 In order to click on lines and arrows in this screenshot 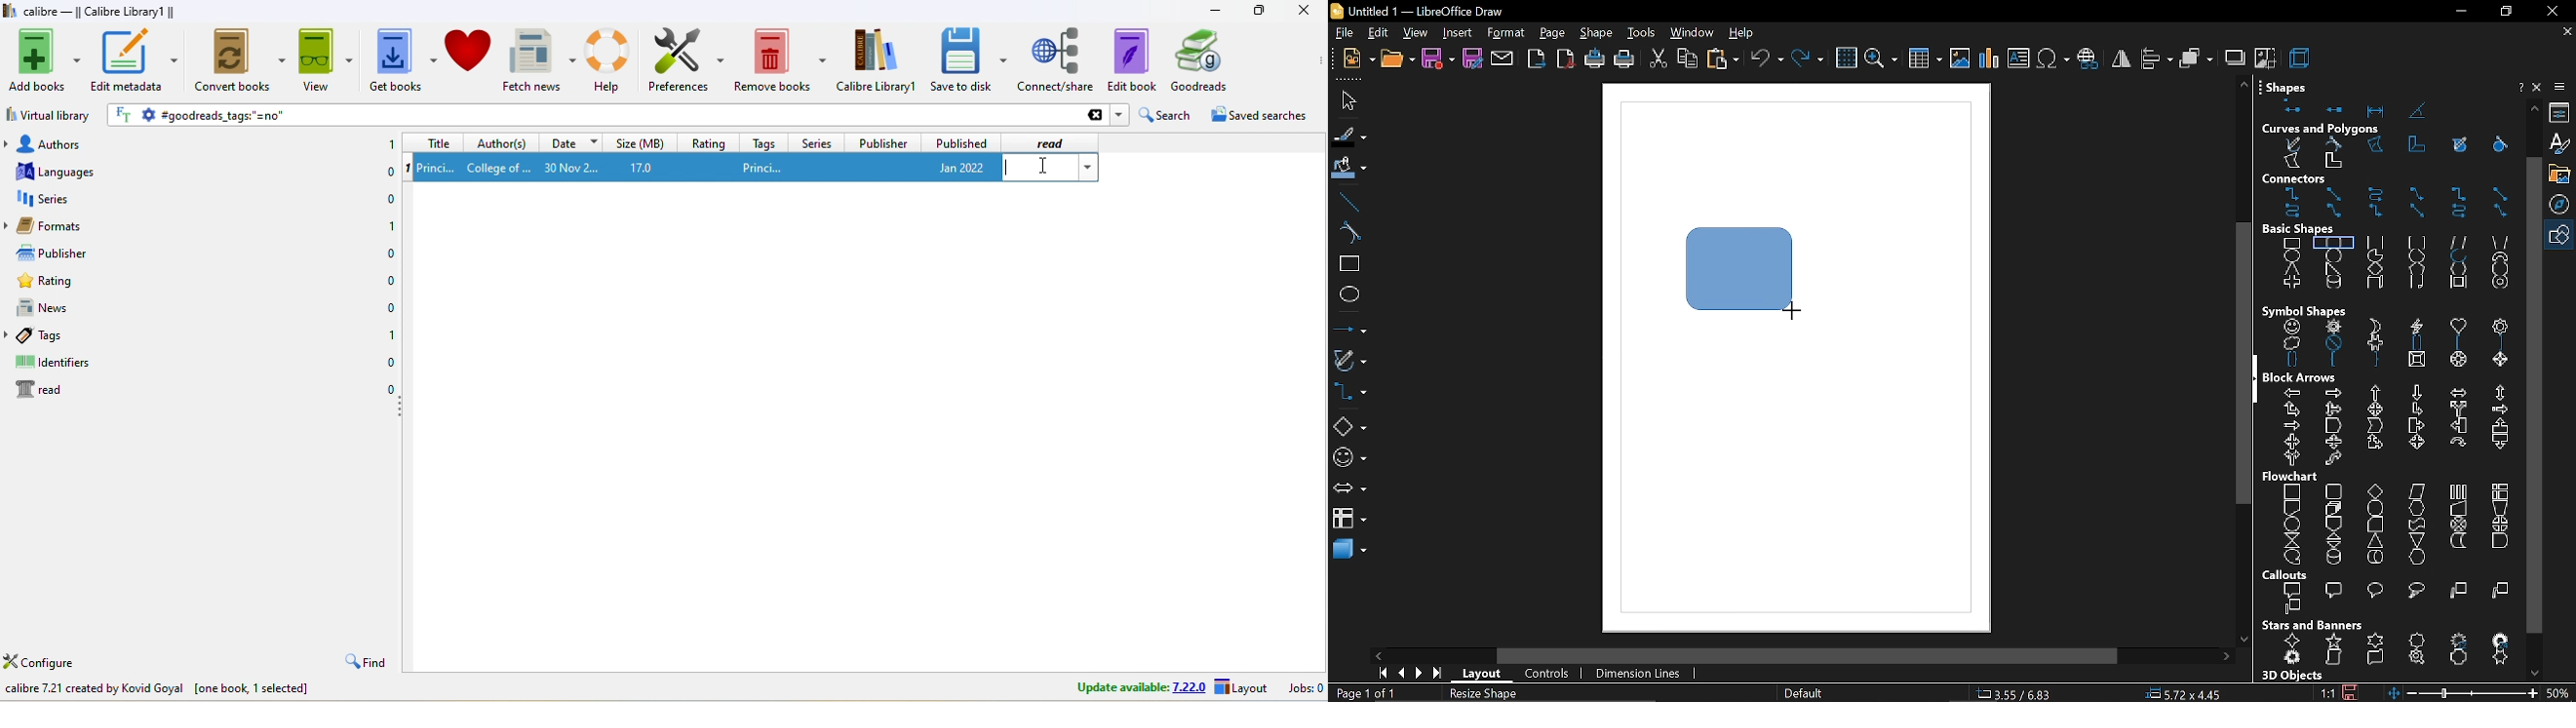, I will do `click(1350, 329)`.